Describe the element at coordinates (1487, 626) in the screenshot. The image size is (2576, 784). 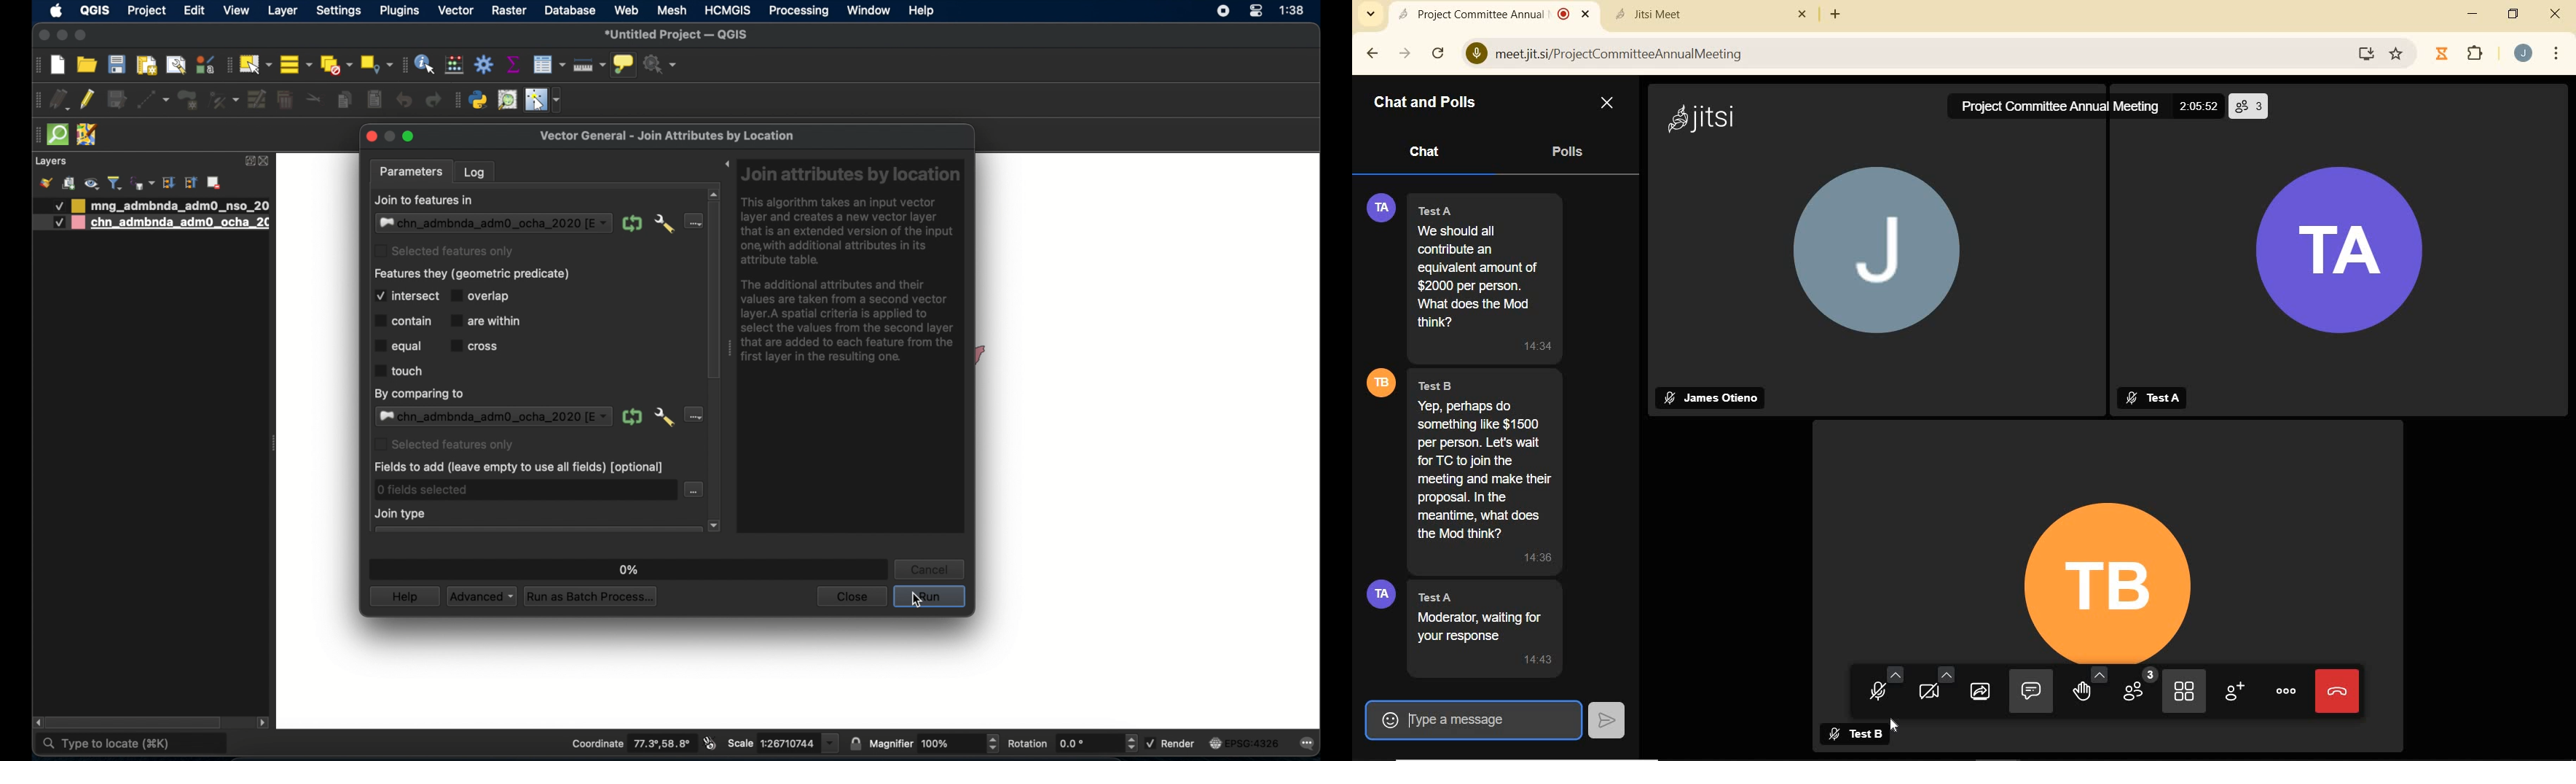
I see `Moderator, waiting for
your response` at that location.